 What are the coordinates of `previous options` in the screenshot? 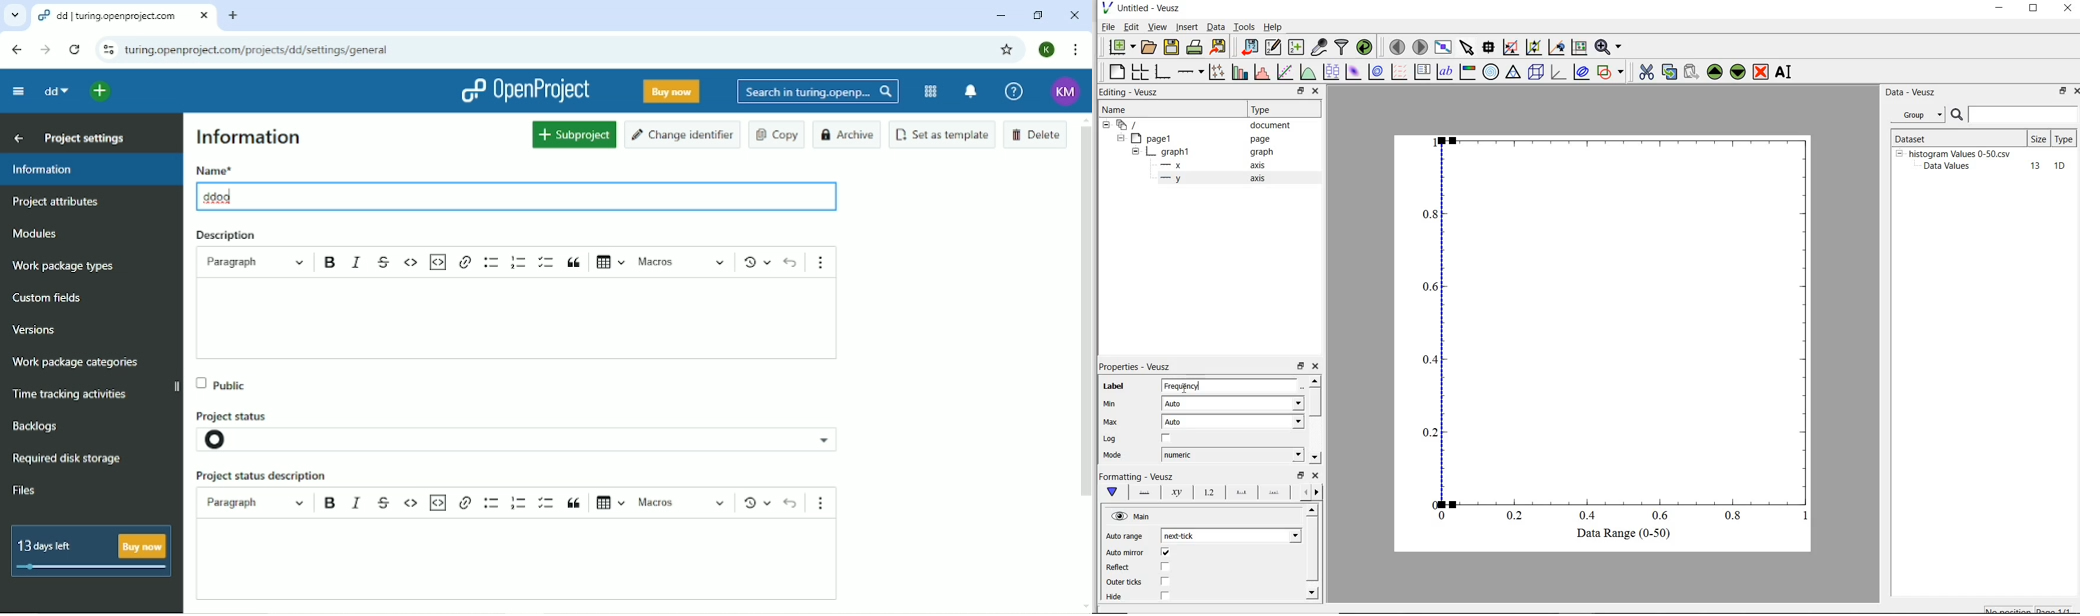 It's located at (1304, 492).